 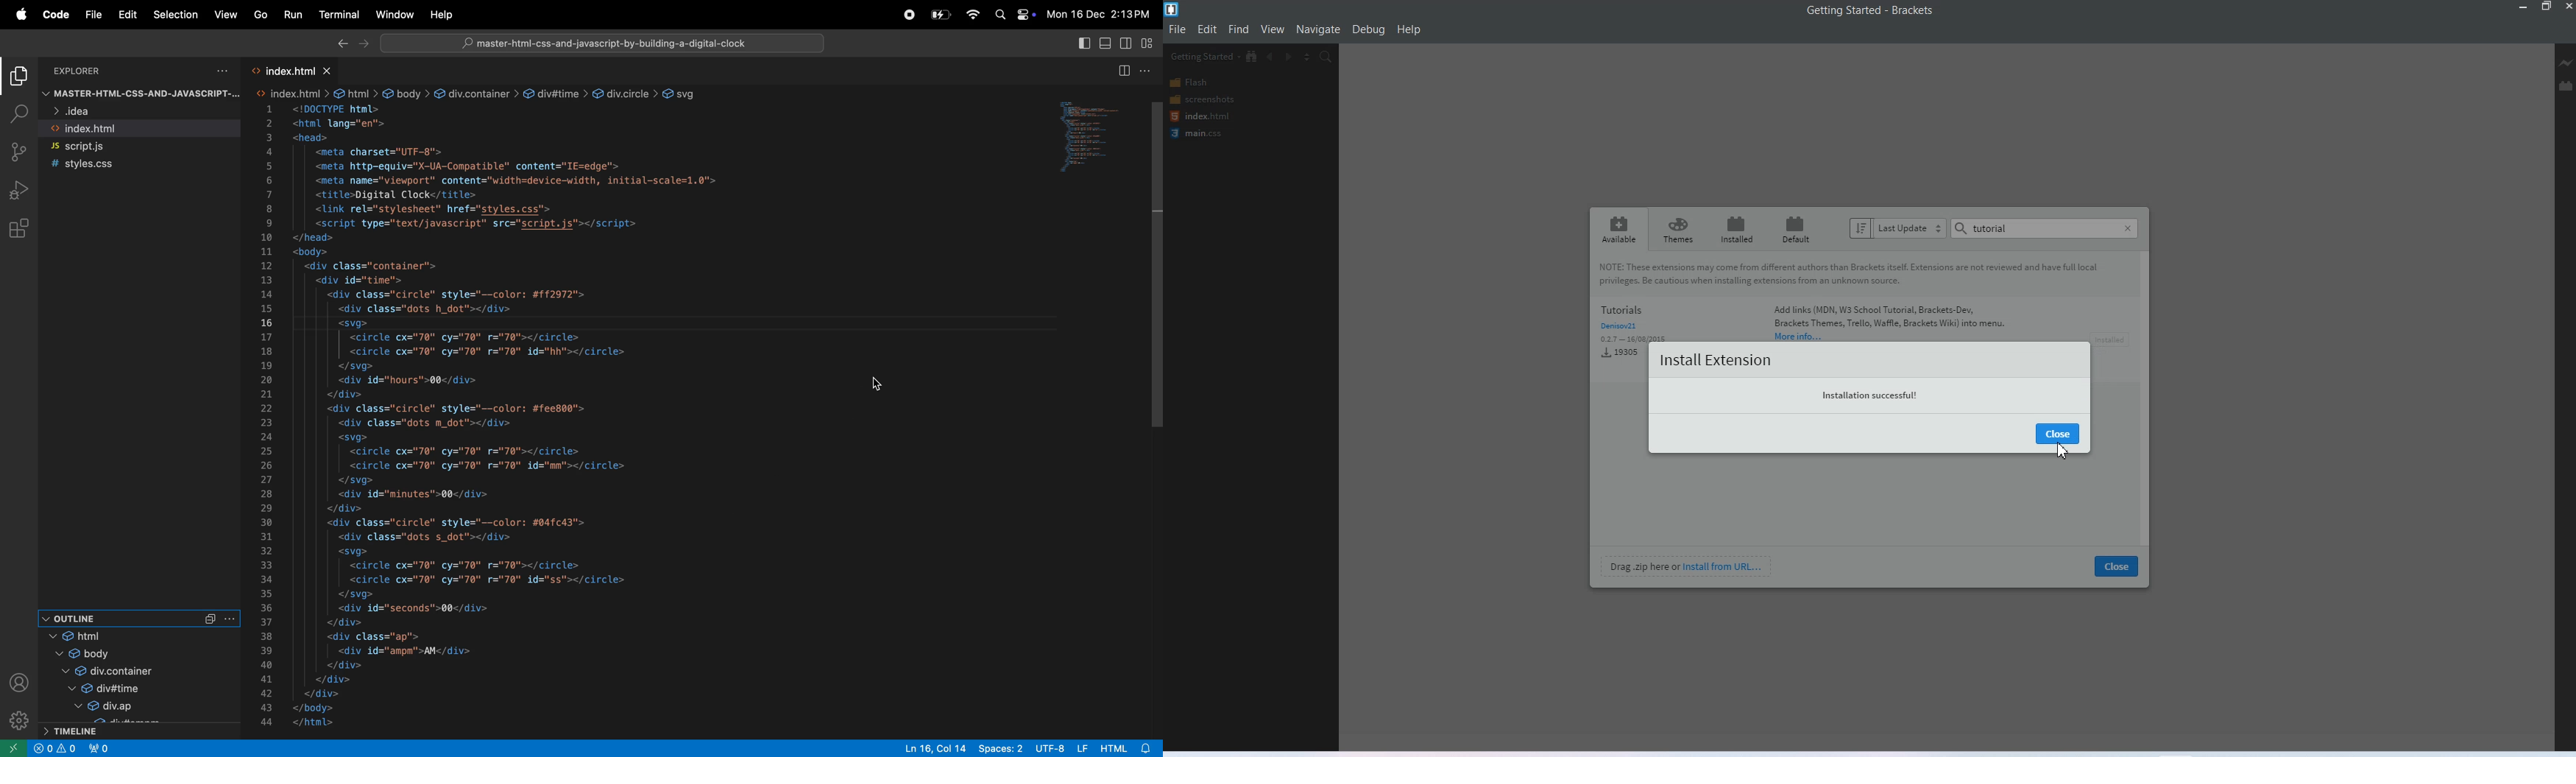 What do you see at coordinates (1203, 82) in the screenshot?
I see `Flash` at bounding box center [1203, 82].